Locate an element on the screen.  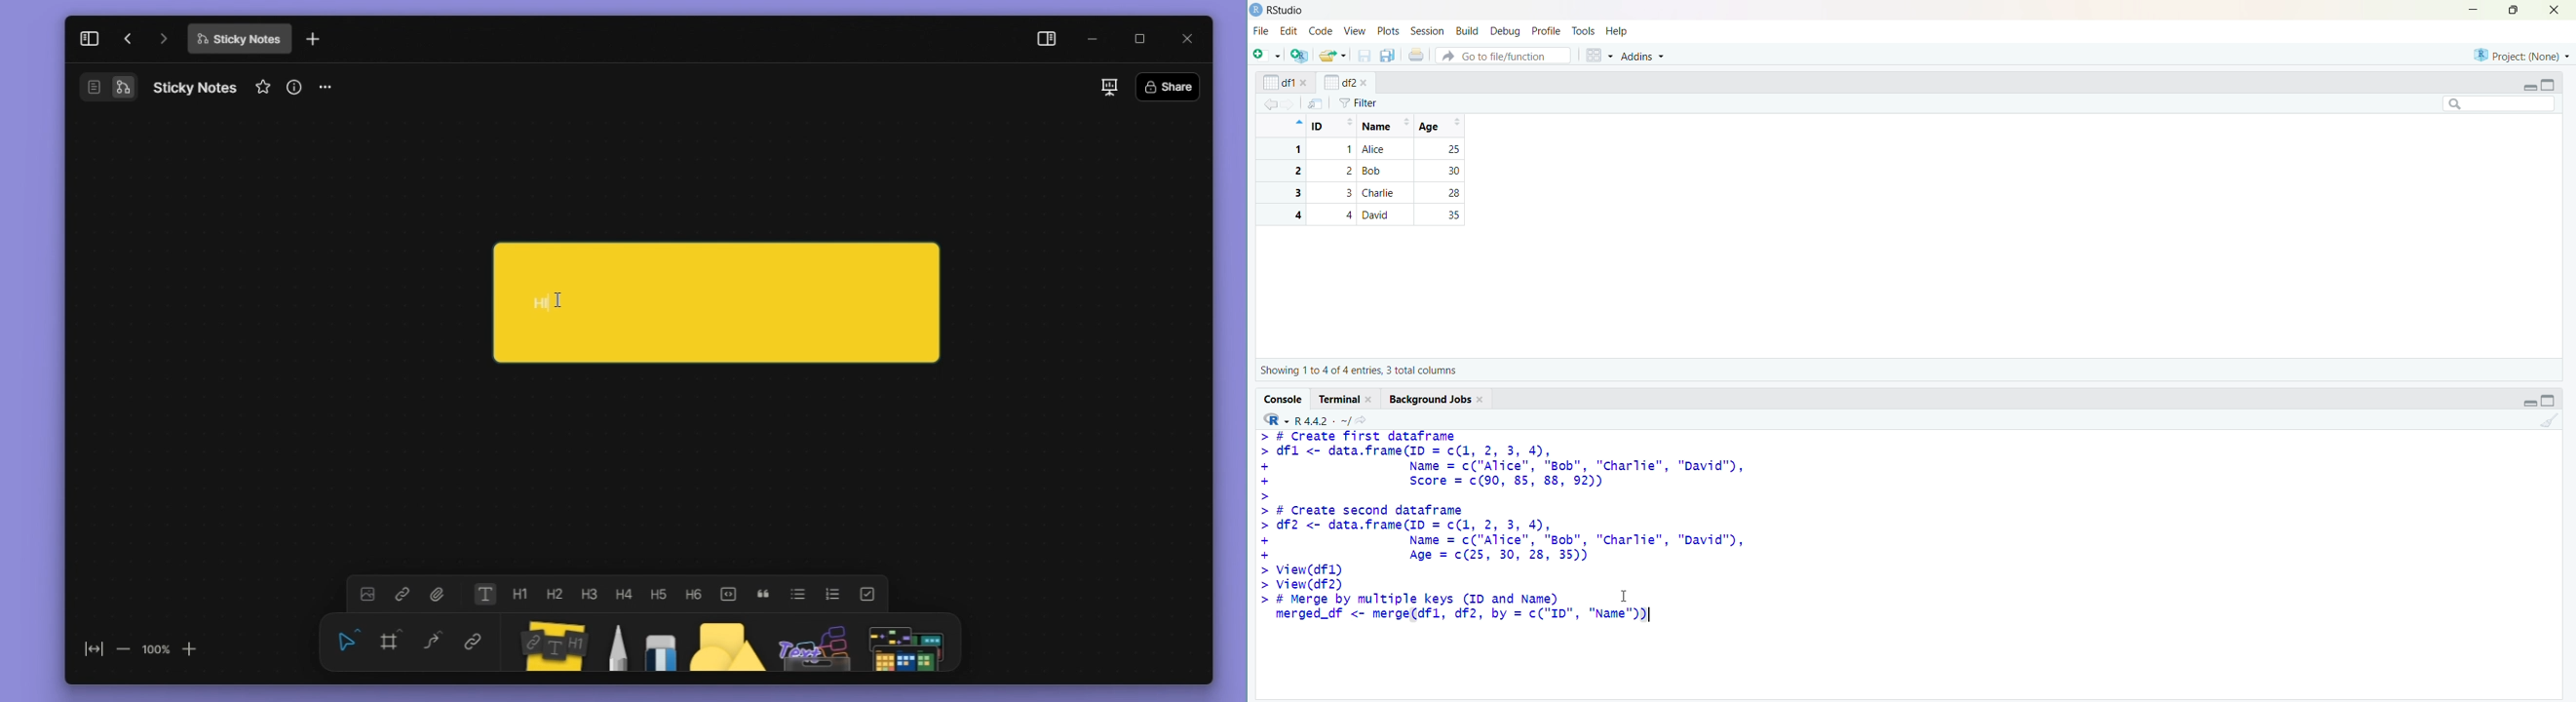
age is located at coordinates (1443, 126).